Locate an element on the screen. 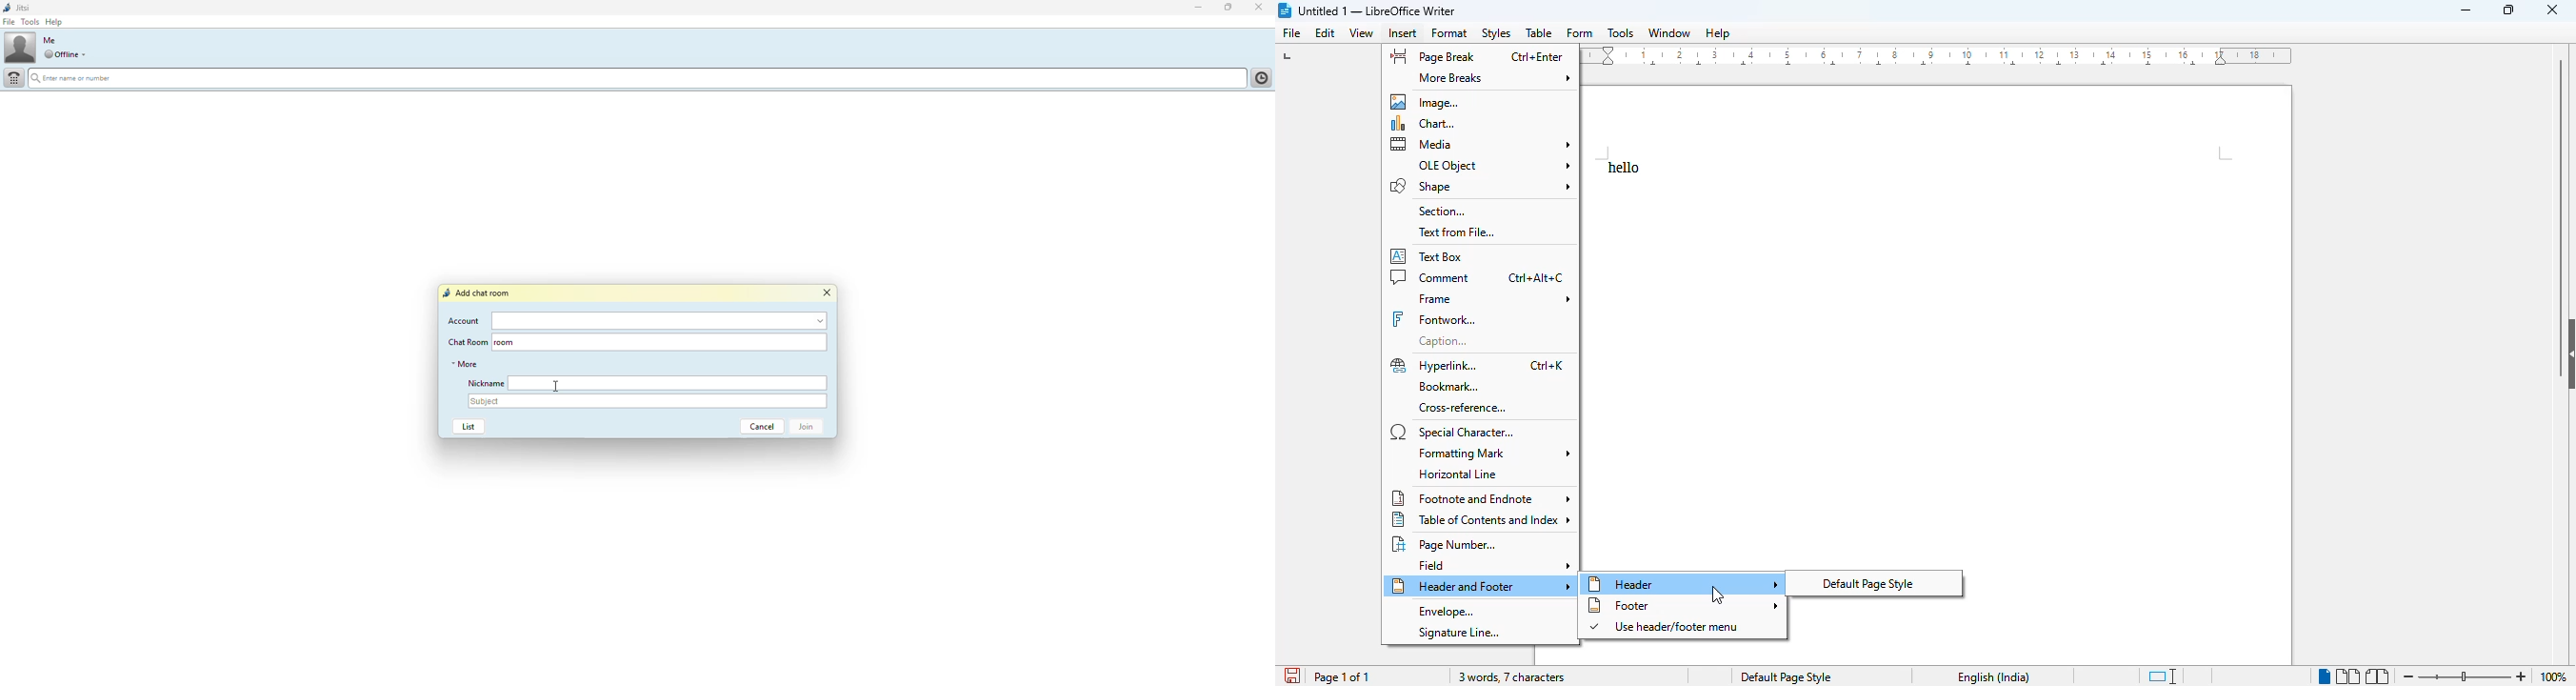 This screenshot has height=700, width=2576. edit is located at coordinates (1326, 32).